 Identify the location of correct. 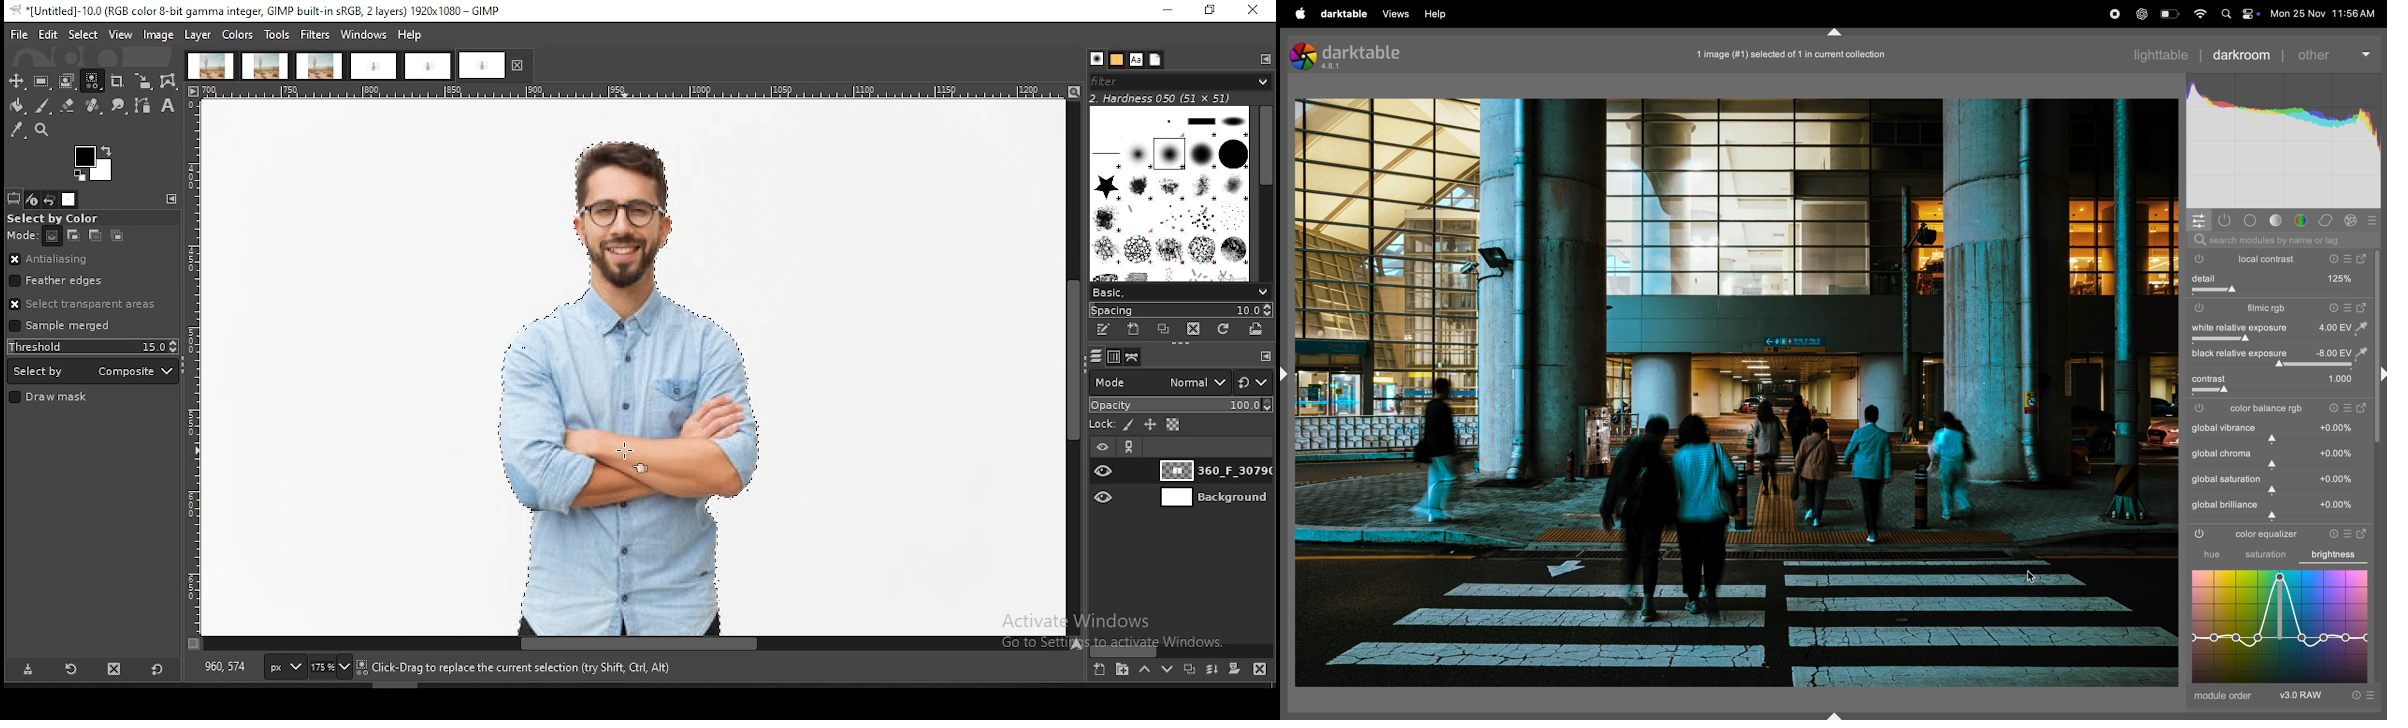
(2328, 218).